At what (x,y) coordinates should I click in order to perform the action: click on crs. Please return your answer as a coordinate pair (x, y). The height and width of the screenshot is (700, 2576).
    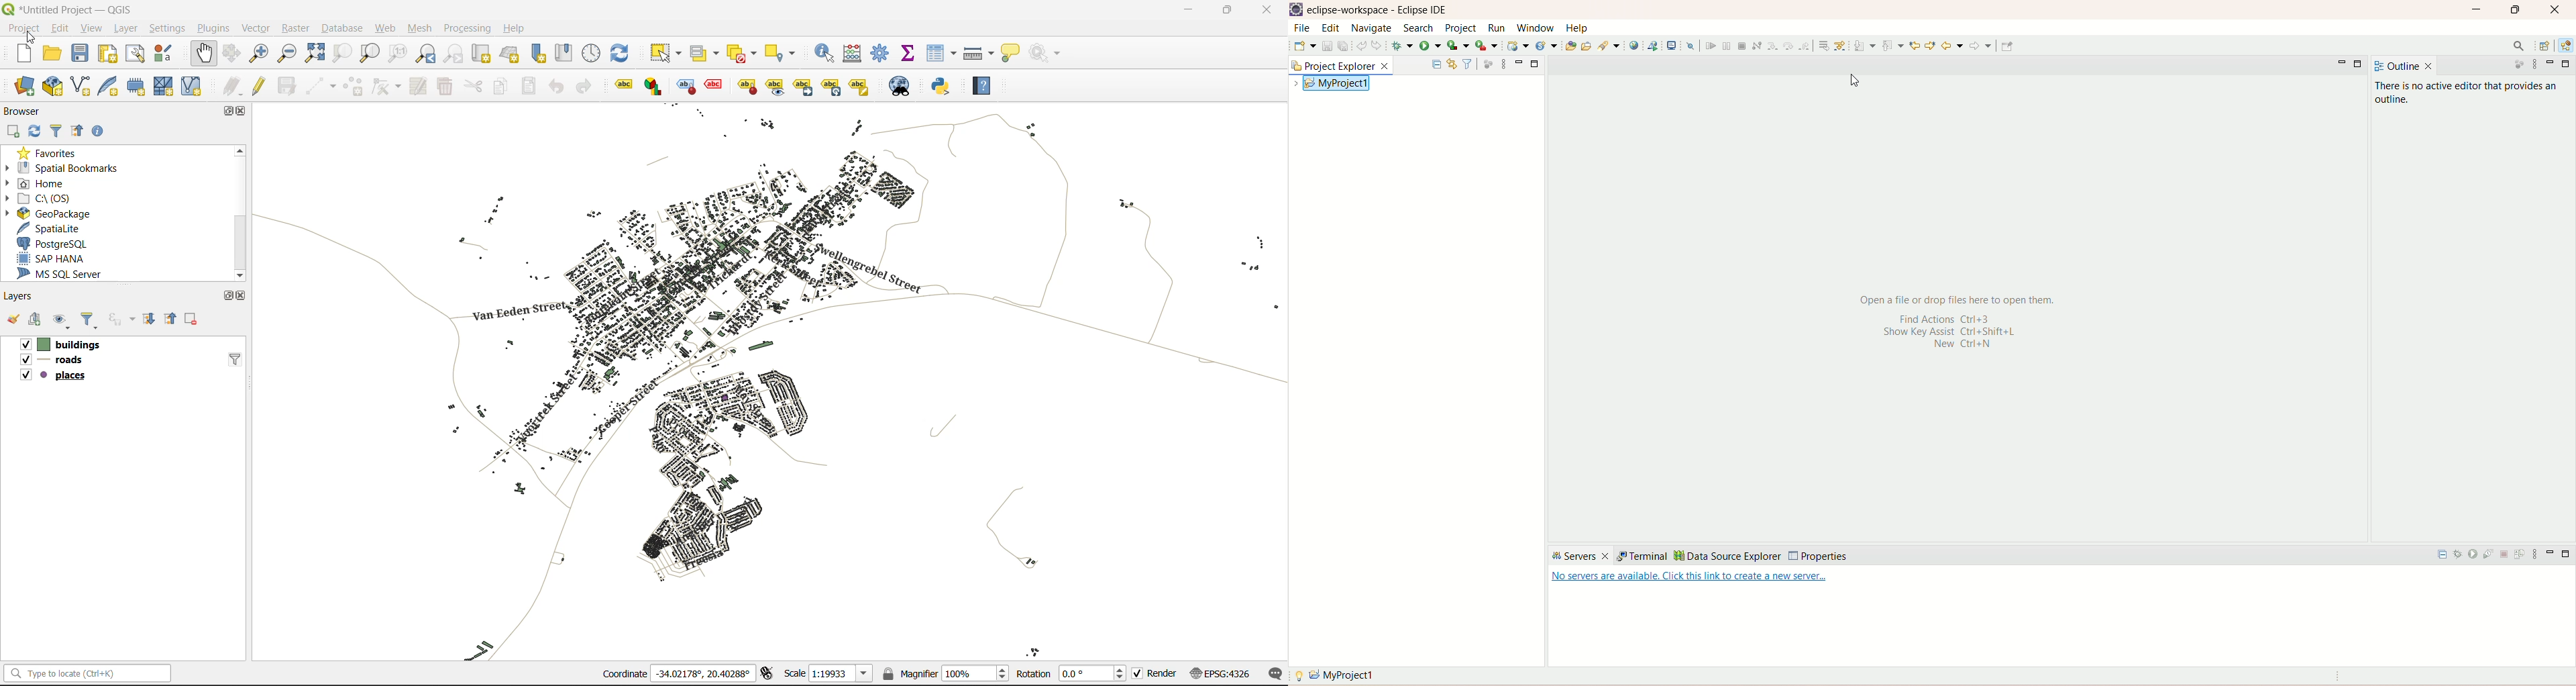
    Looking at the image, I should click on (1216, 671).